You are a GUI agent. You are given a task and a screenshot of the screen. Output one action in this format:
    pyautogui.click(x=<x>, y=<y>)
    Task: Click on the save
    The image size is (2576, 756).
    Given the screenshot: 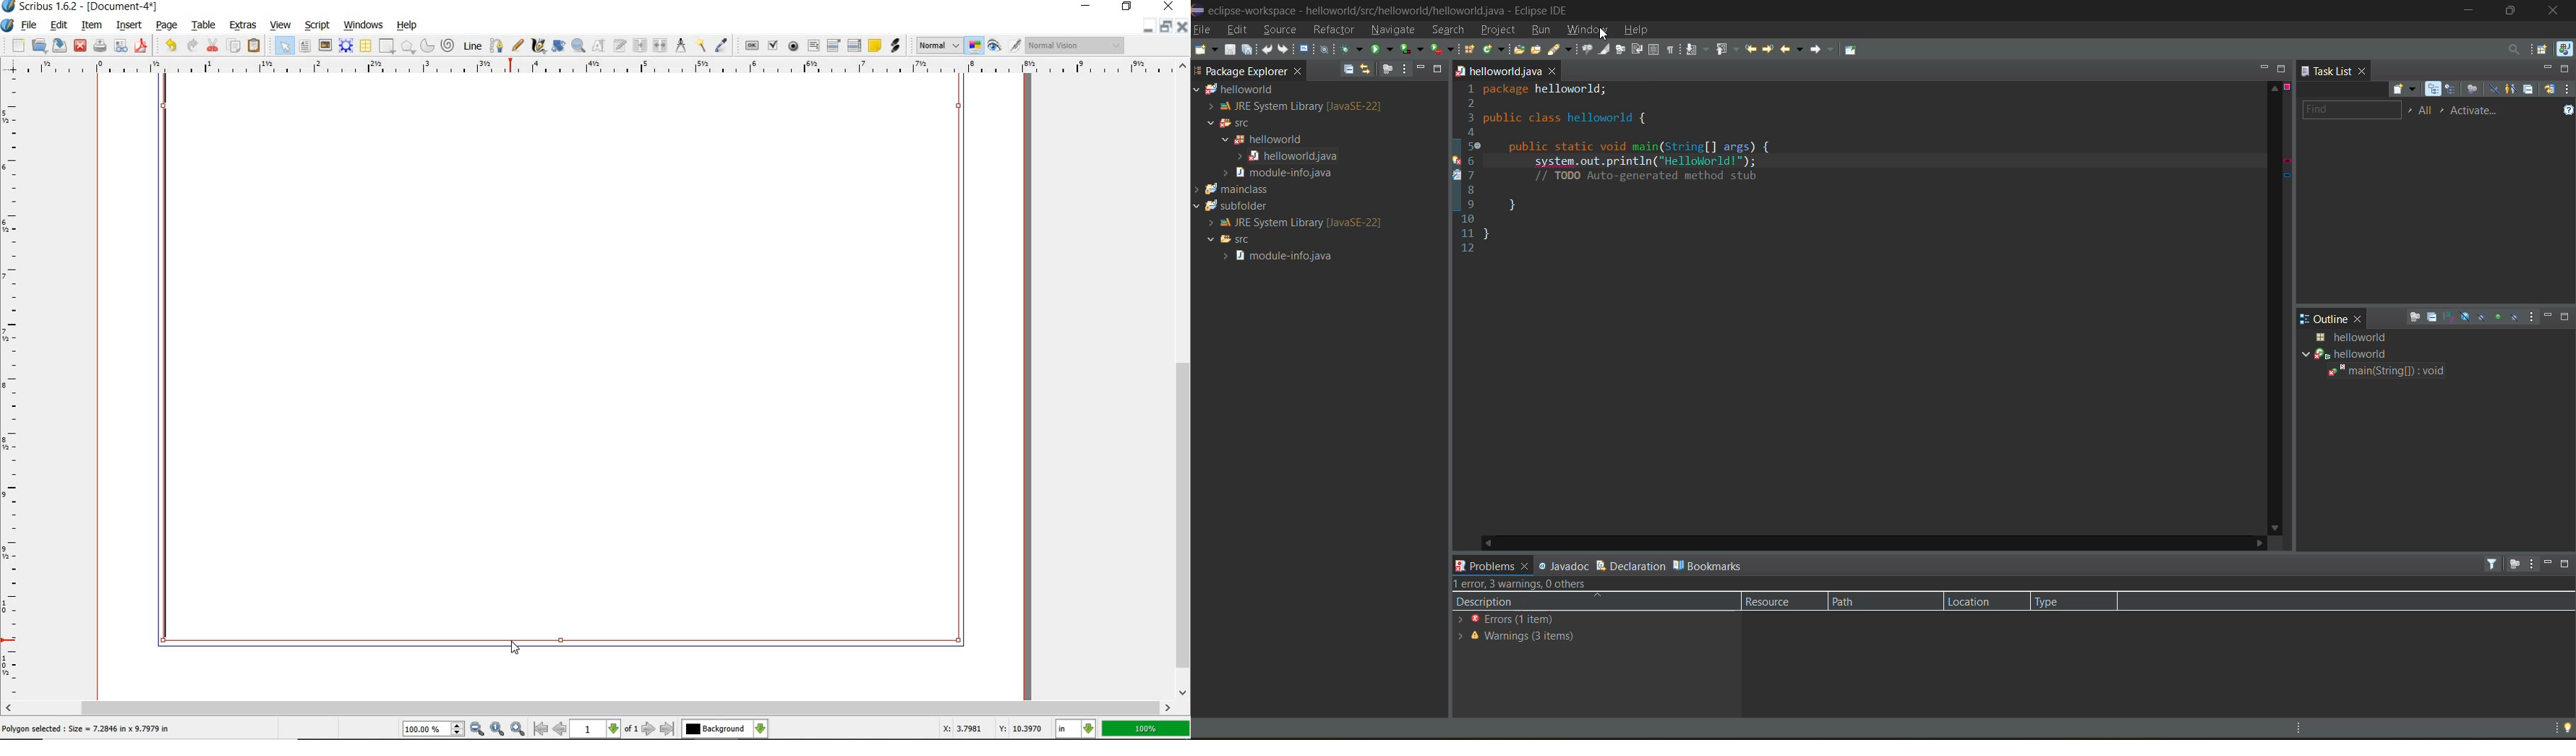 What is the action you would take?
    pyautogui.click(x=60, y=46)
    